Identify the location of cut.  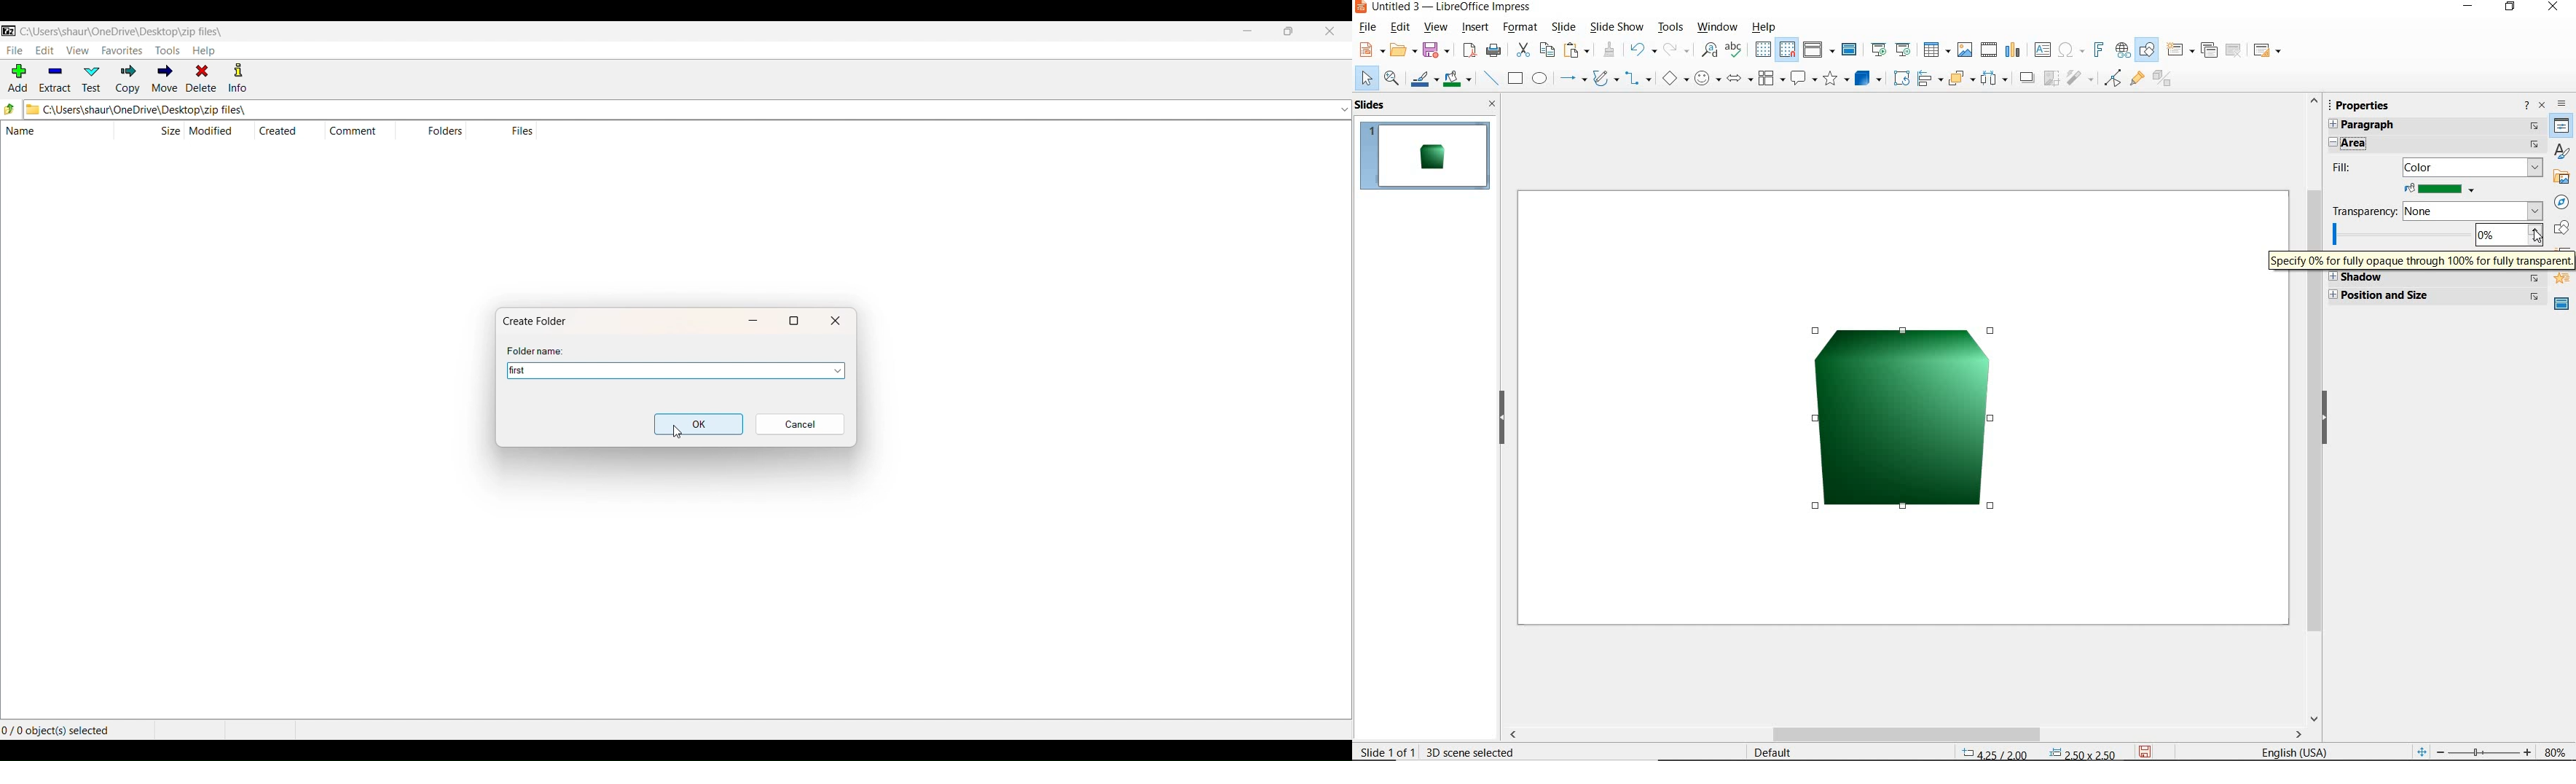
(1524, 50).